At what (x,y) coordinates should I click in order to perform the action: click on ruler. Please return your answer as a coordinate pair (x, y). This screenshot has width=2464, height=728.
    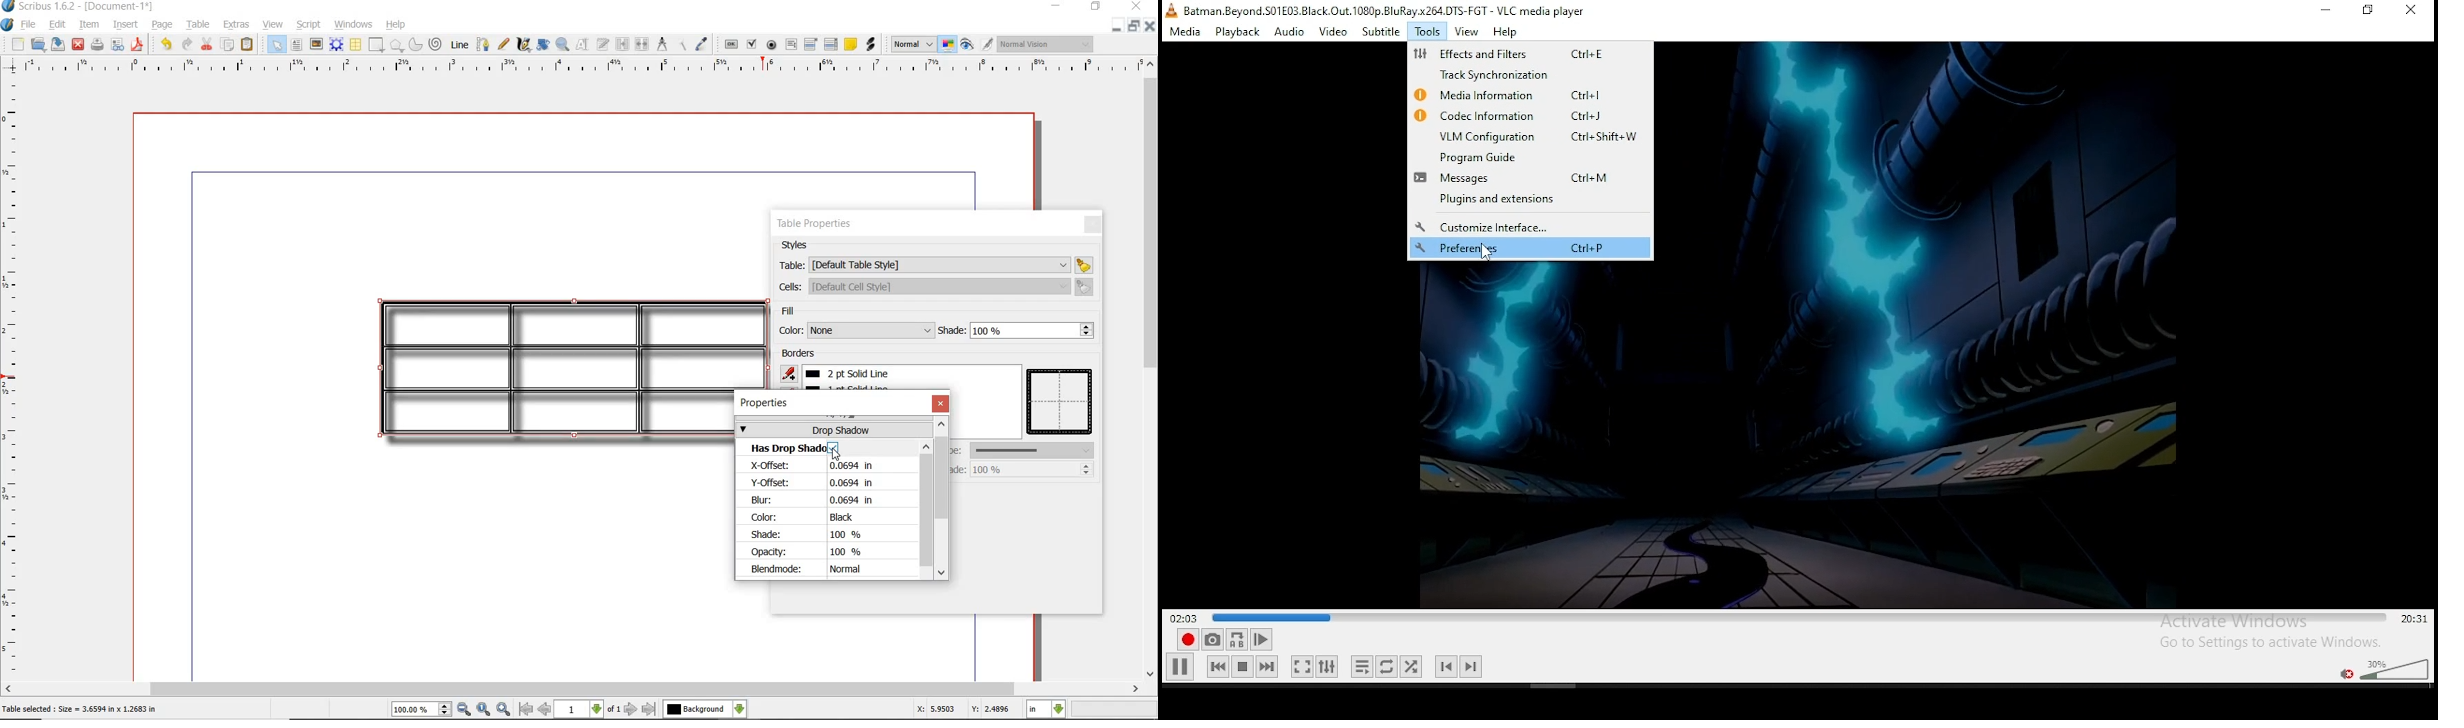
    Looking at the image, I should click on (14, 377).